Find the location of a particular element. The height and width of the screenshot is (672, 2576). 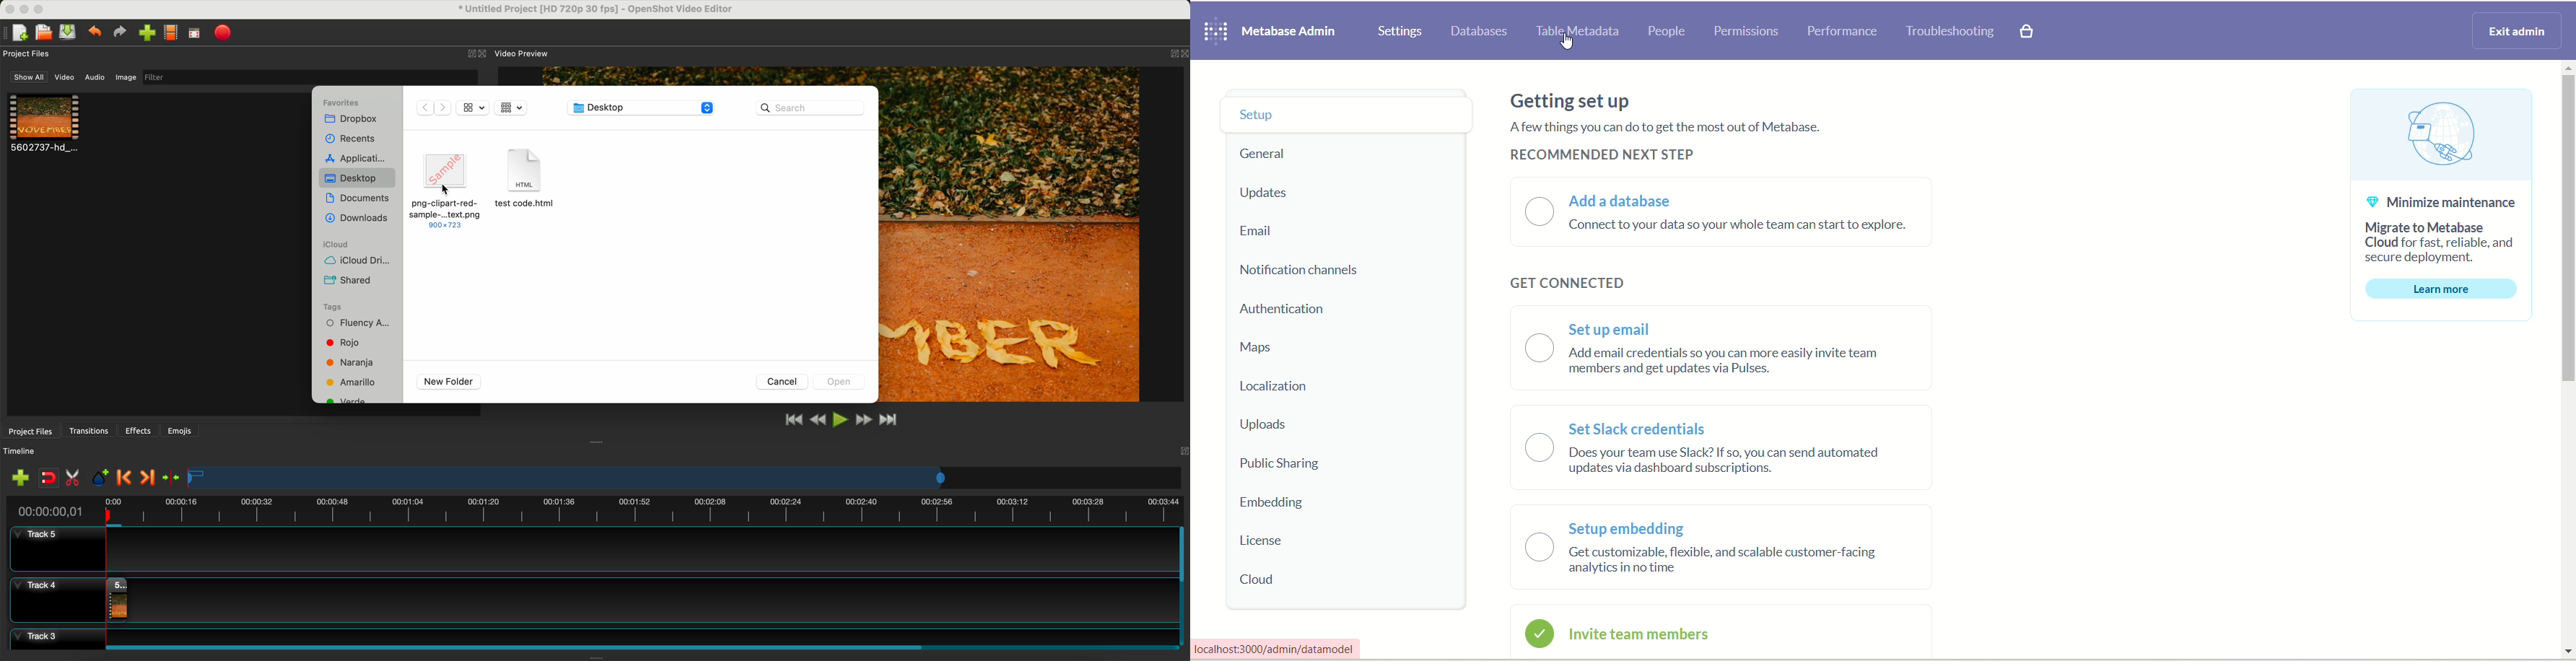

transitions is located at coordinates (90, 431).